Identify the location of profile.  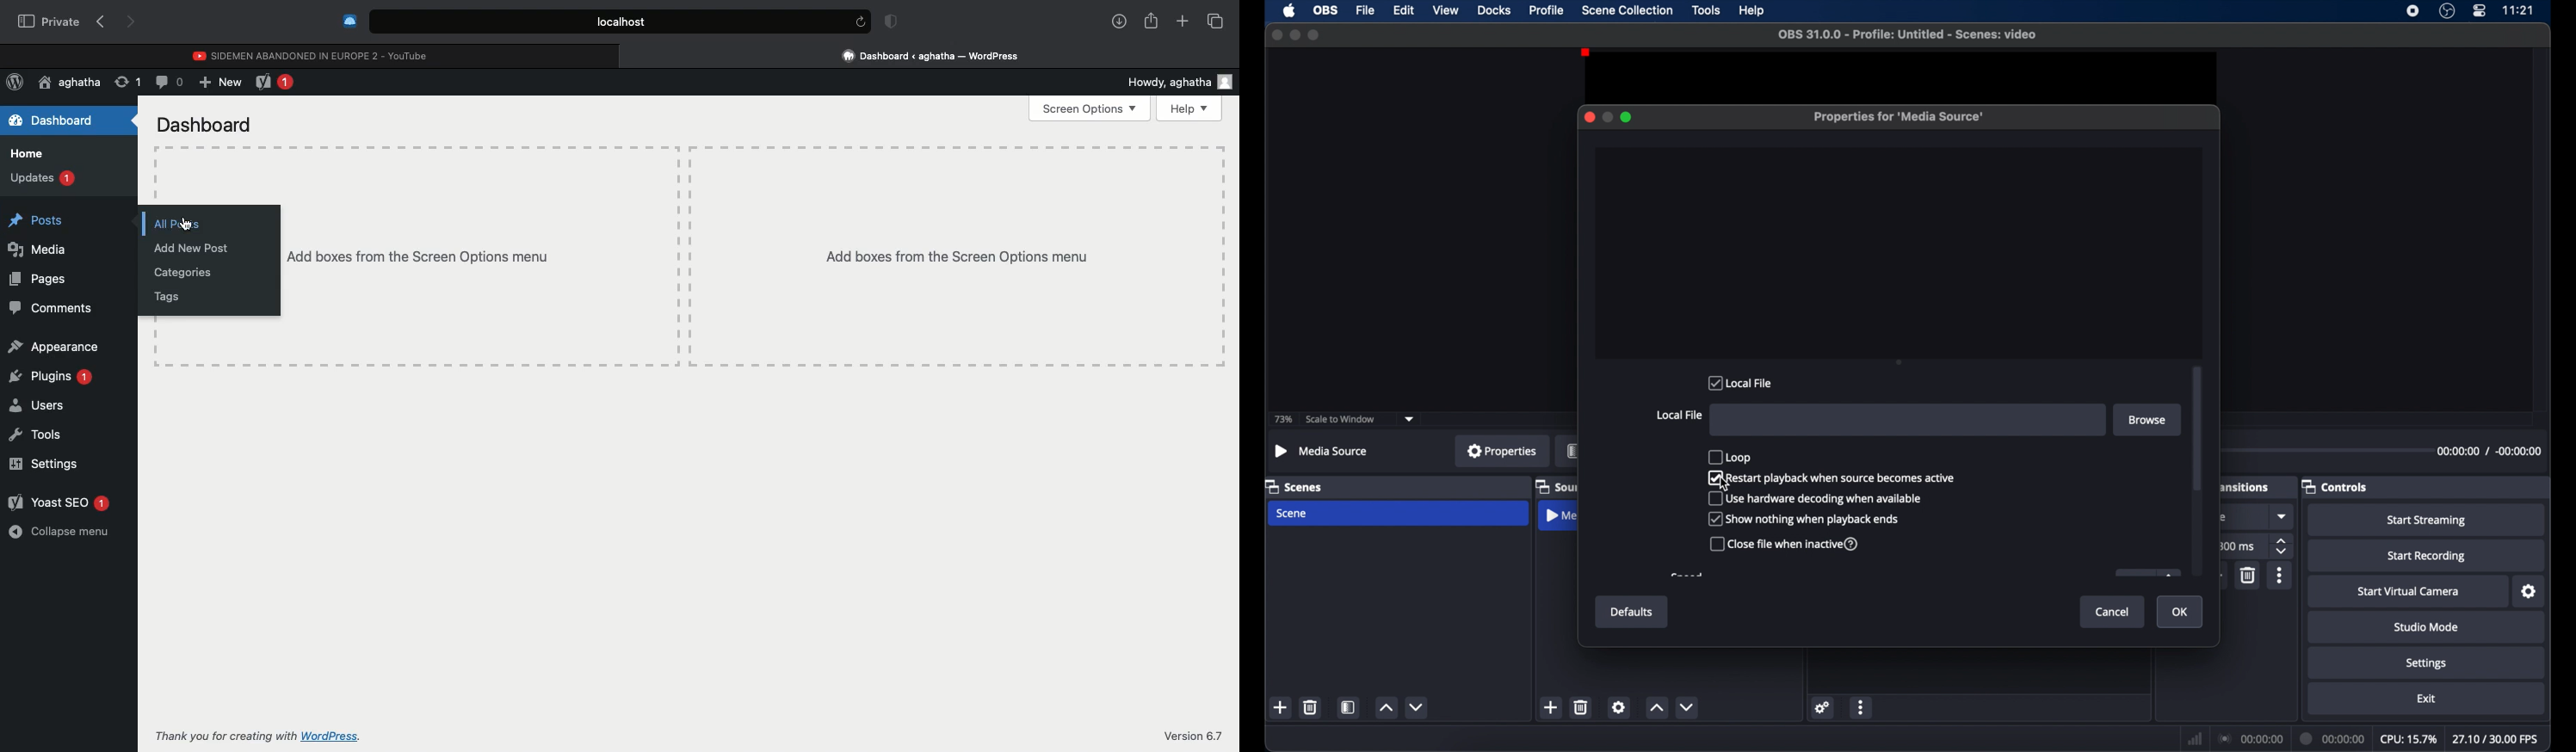
(1547, 10).